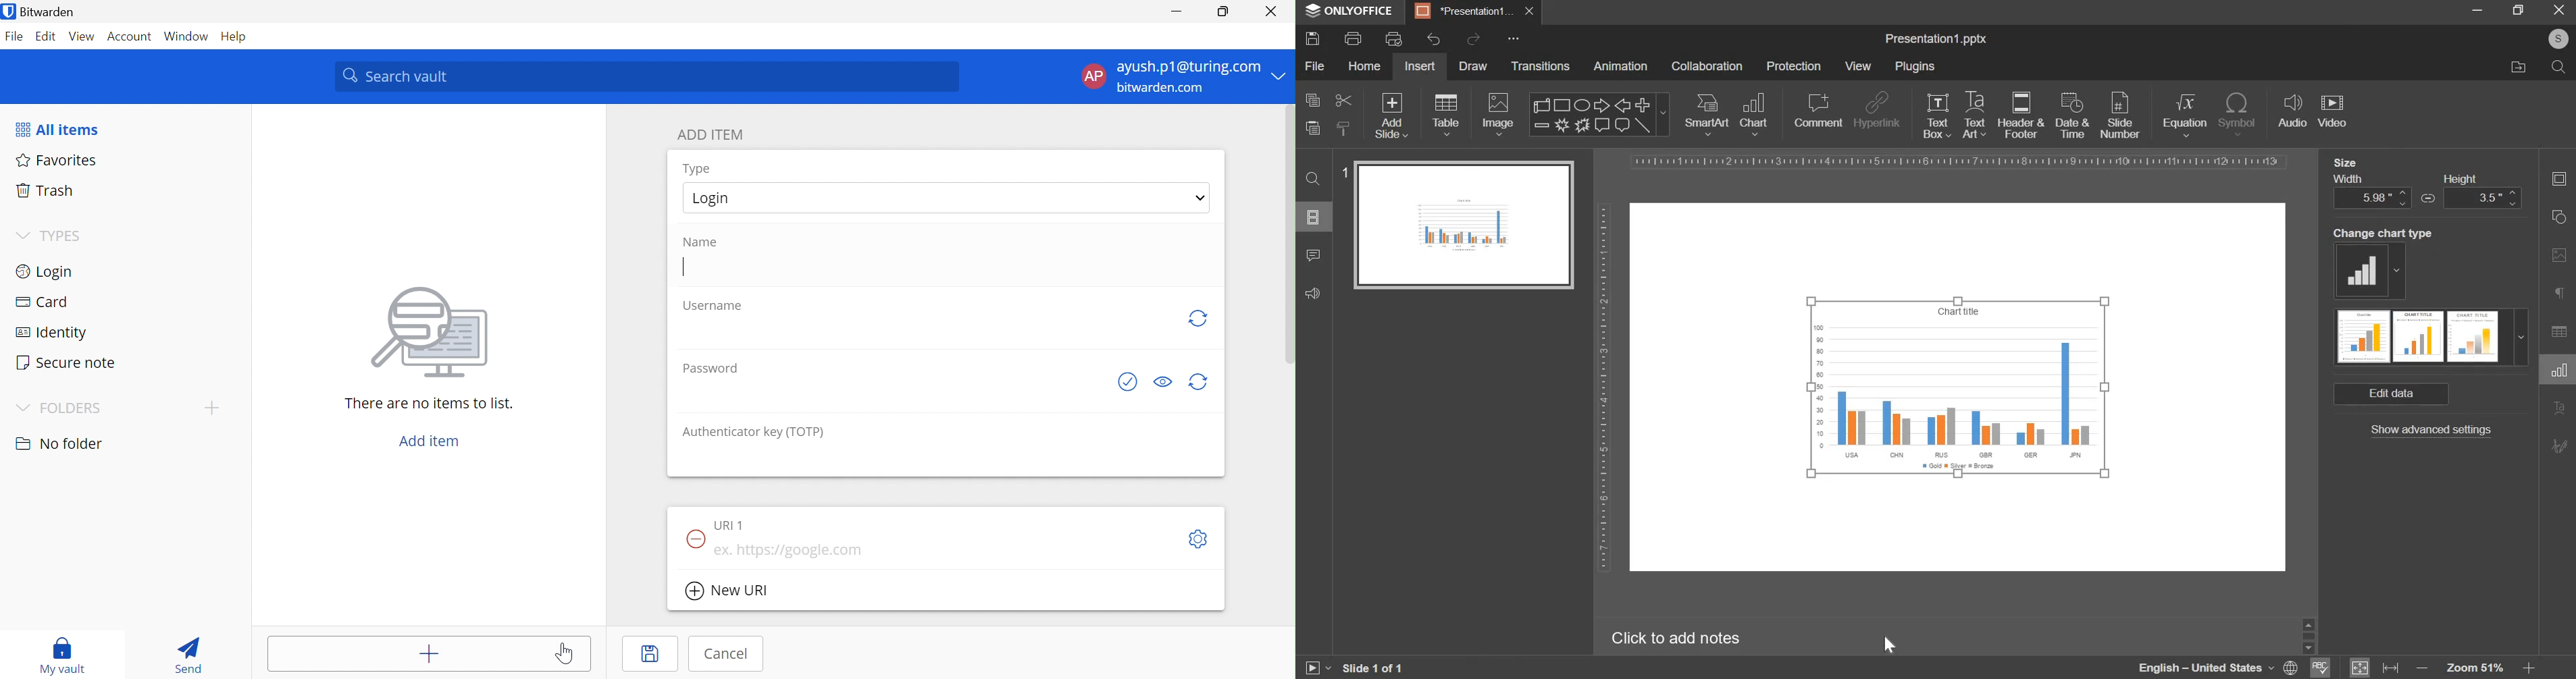  What do you see at coordinates (1531, 12) in the screenshot?
I see `close` at bounding box center [1531, 12].